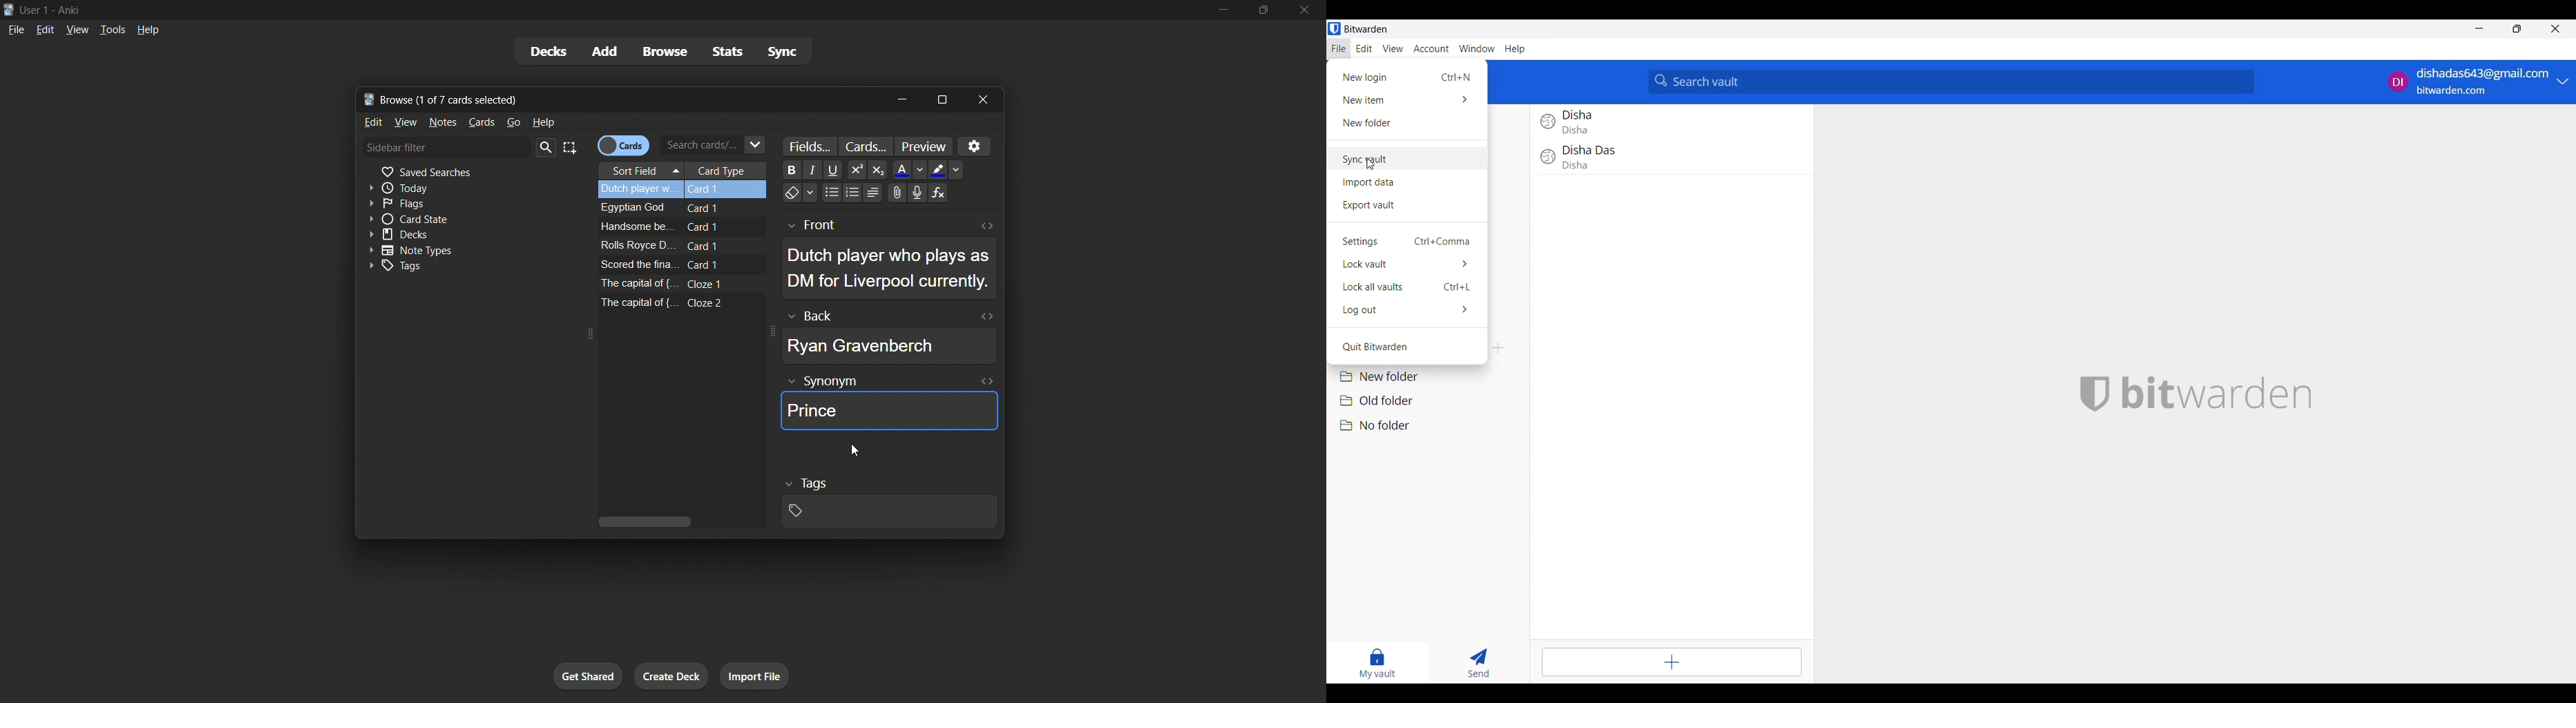 The height and width of the screenshot is (728, 2576). What do you see at coordinates (922, 146) in the screenshot?
I see `preview cards` at bounding box center [922, 146].